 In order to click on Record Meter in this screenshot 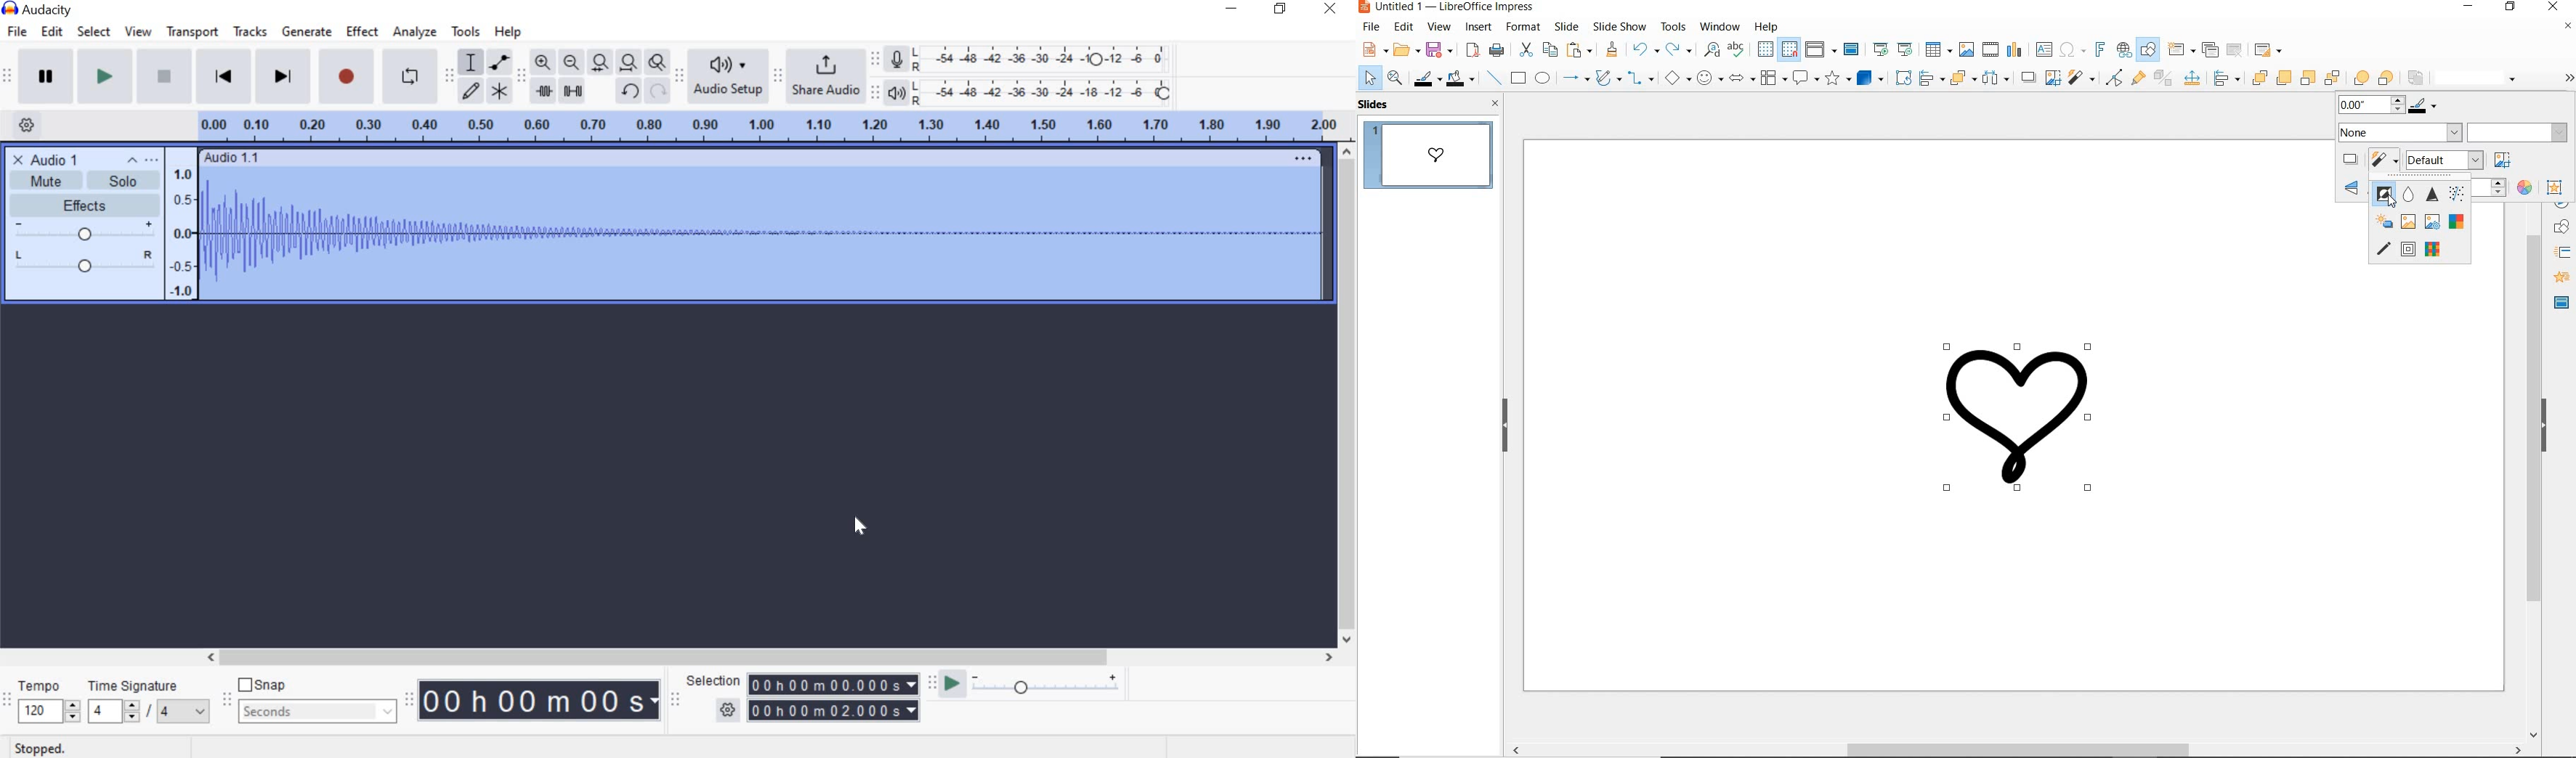, I will do `click(898, 61)`.